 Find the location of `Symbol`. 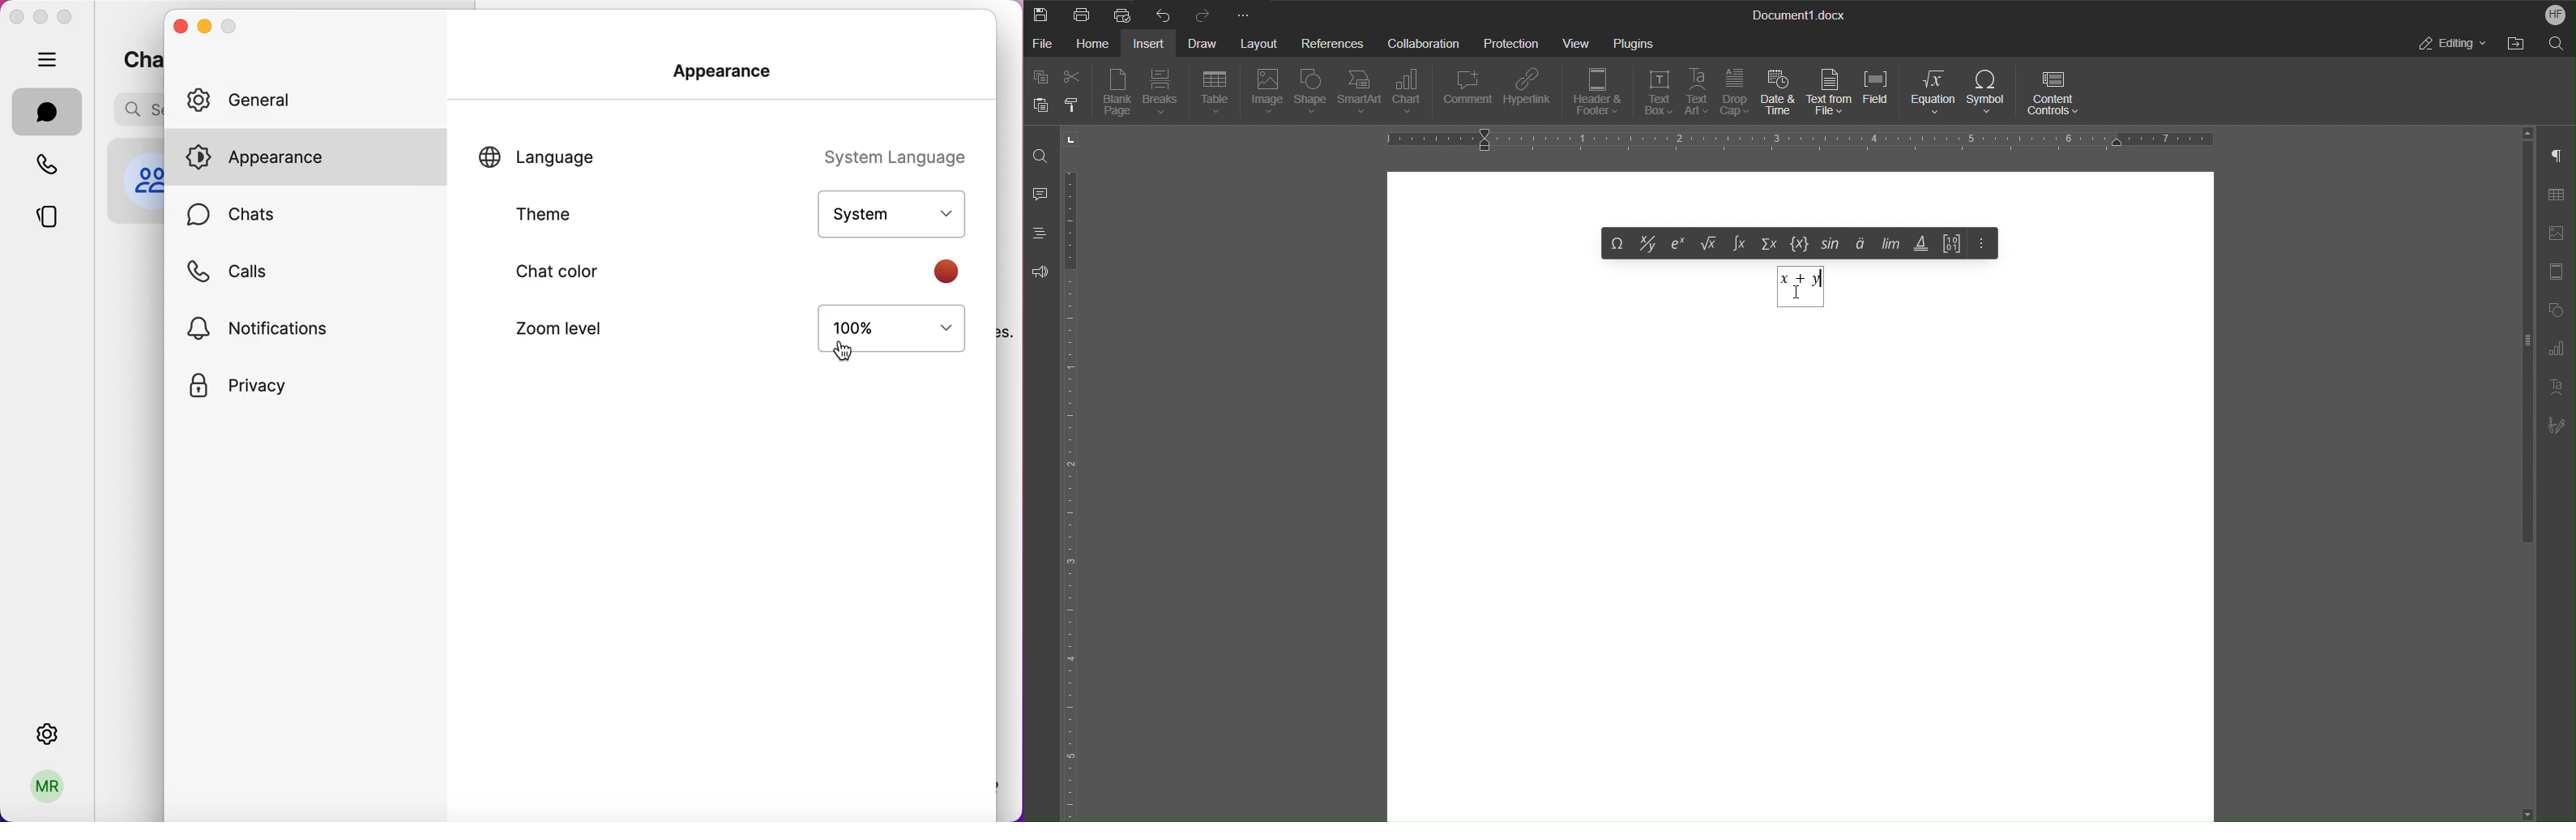

Symbol is located at coordinates (1988, 92).